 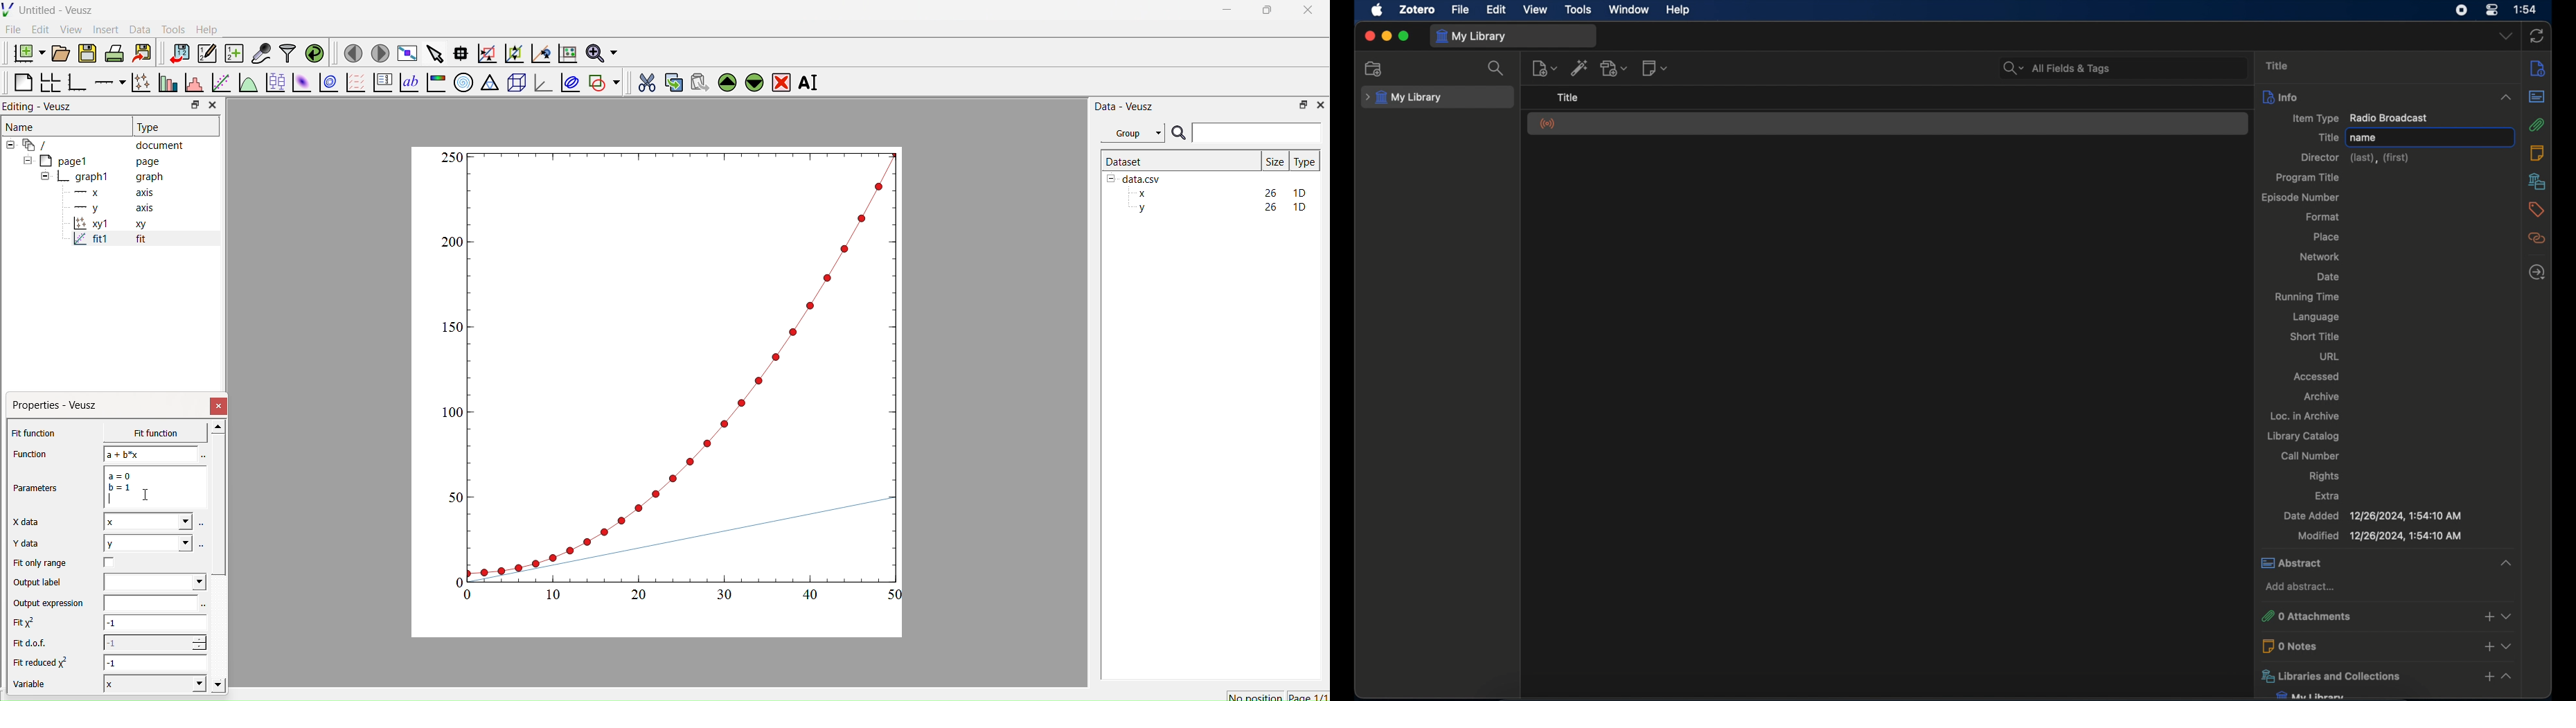 I want to click on Dataset, so click(x=1125, y=161).